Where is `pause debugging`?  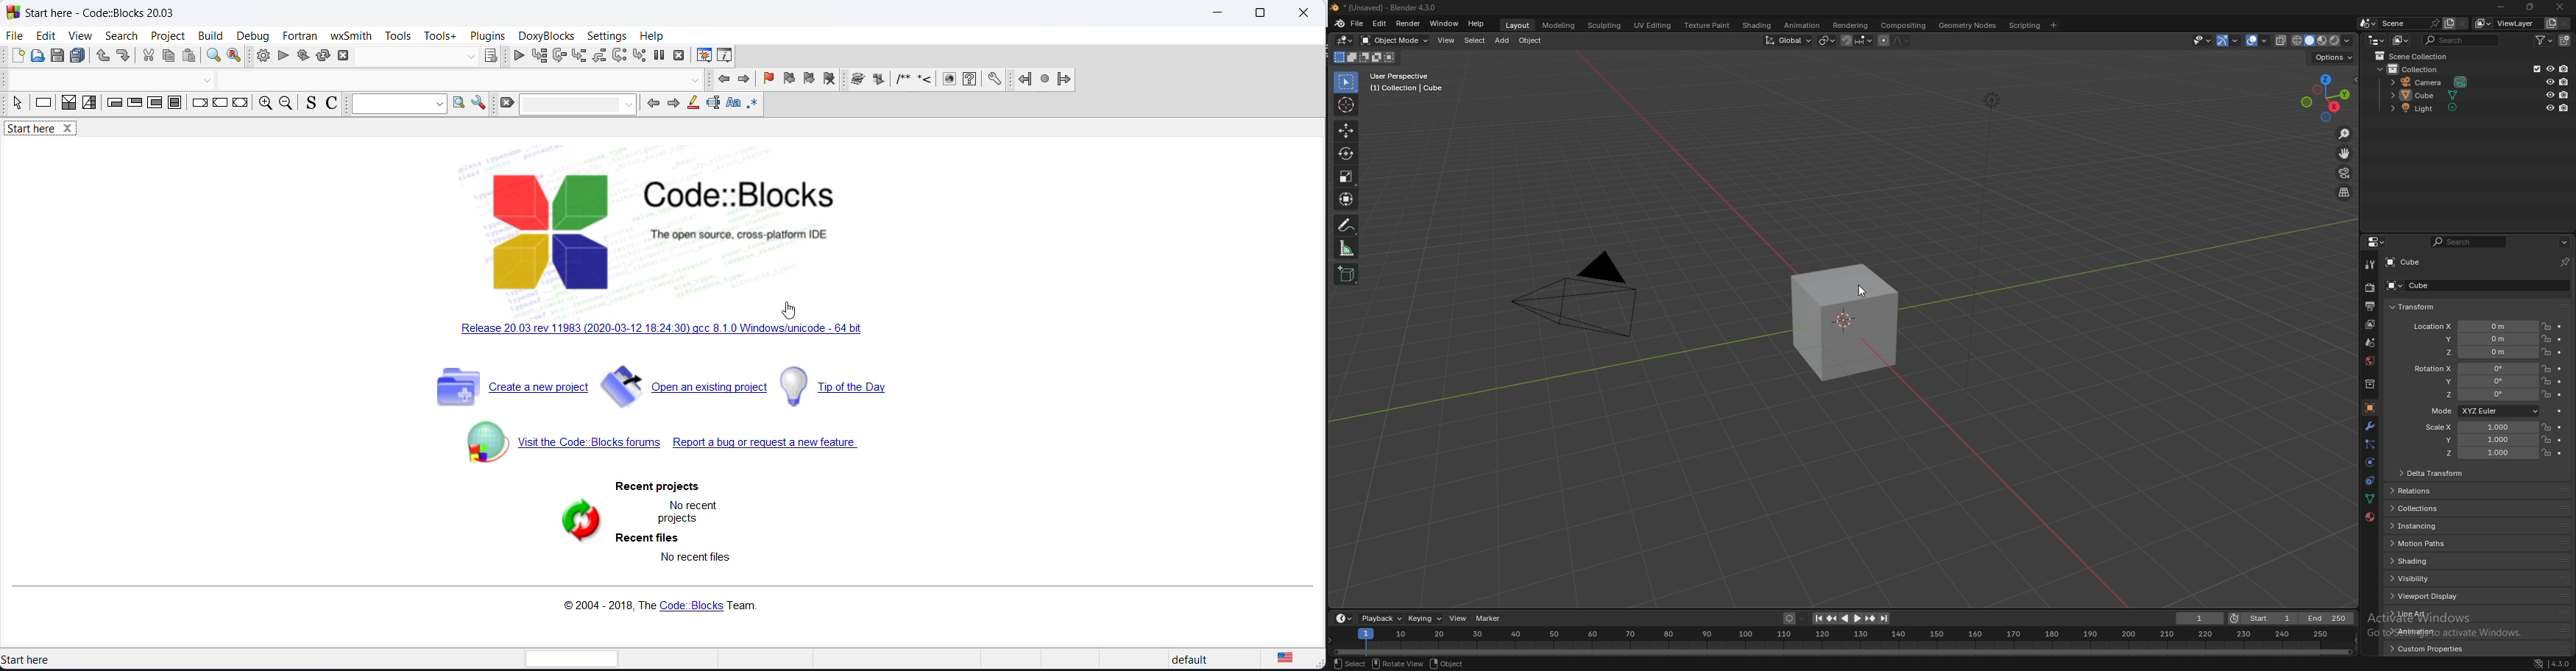 pause debugging is located at coordinates (659, 56).